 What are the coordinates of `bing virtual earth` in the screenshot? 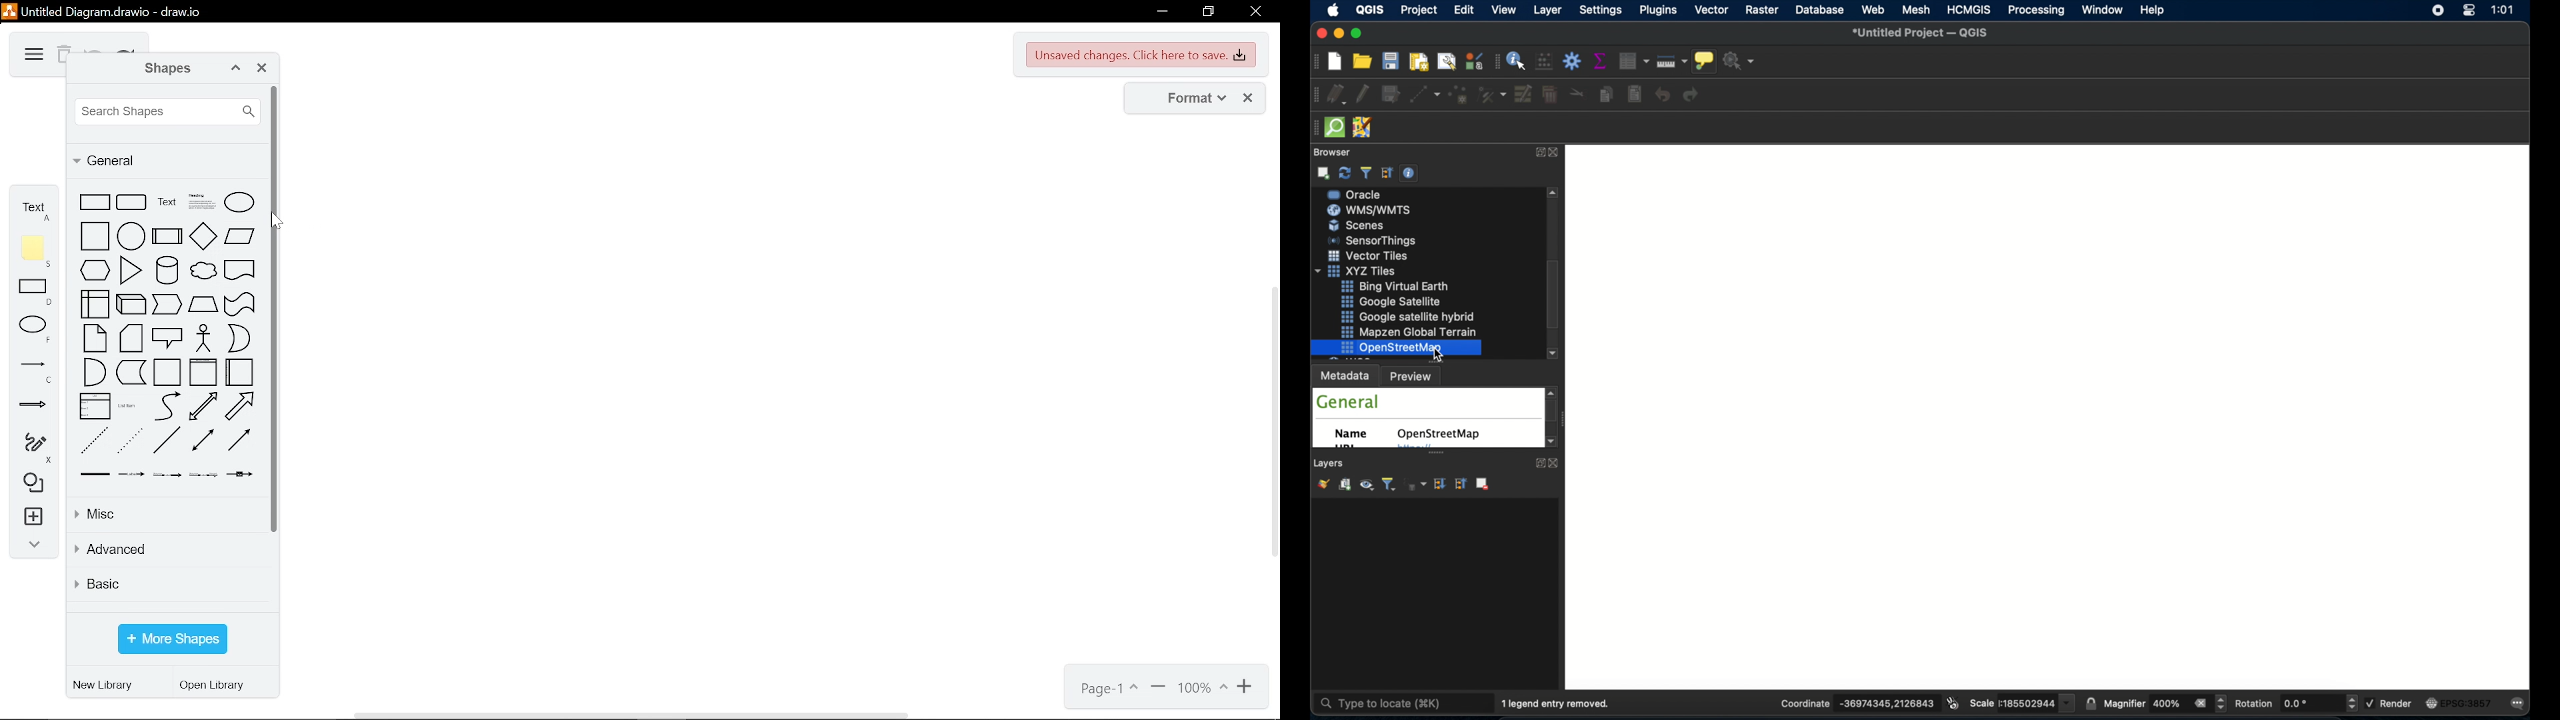 It's located at (1413, 333).